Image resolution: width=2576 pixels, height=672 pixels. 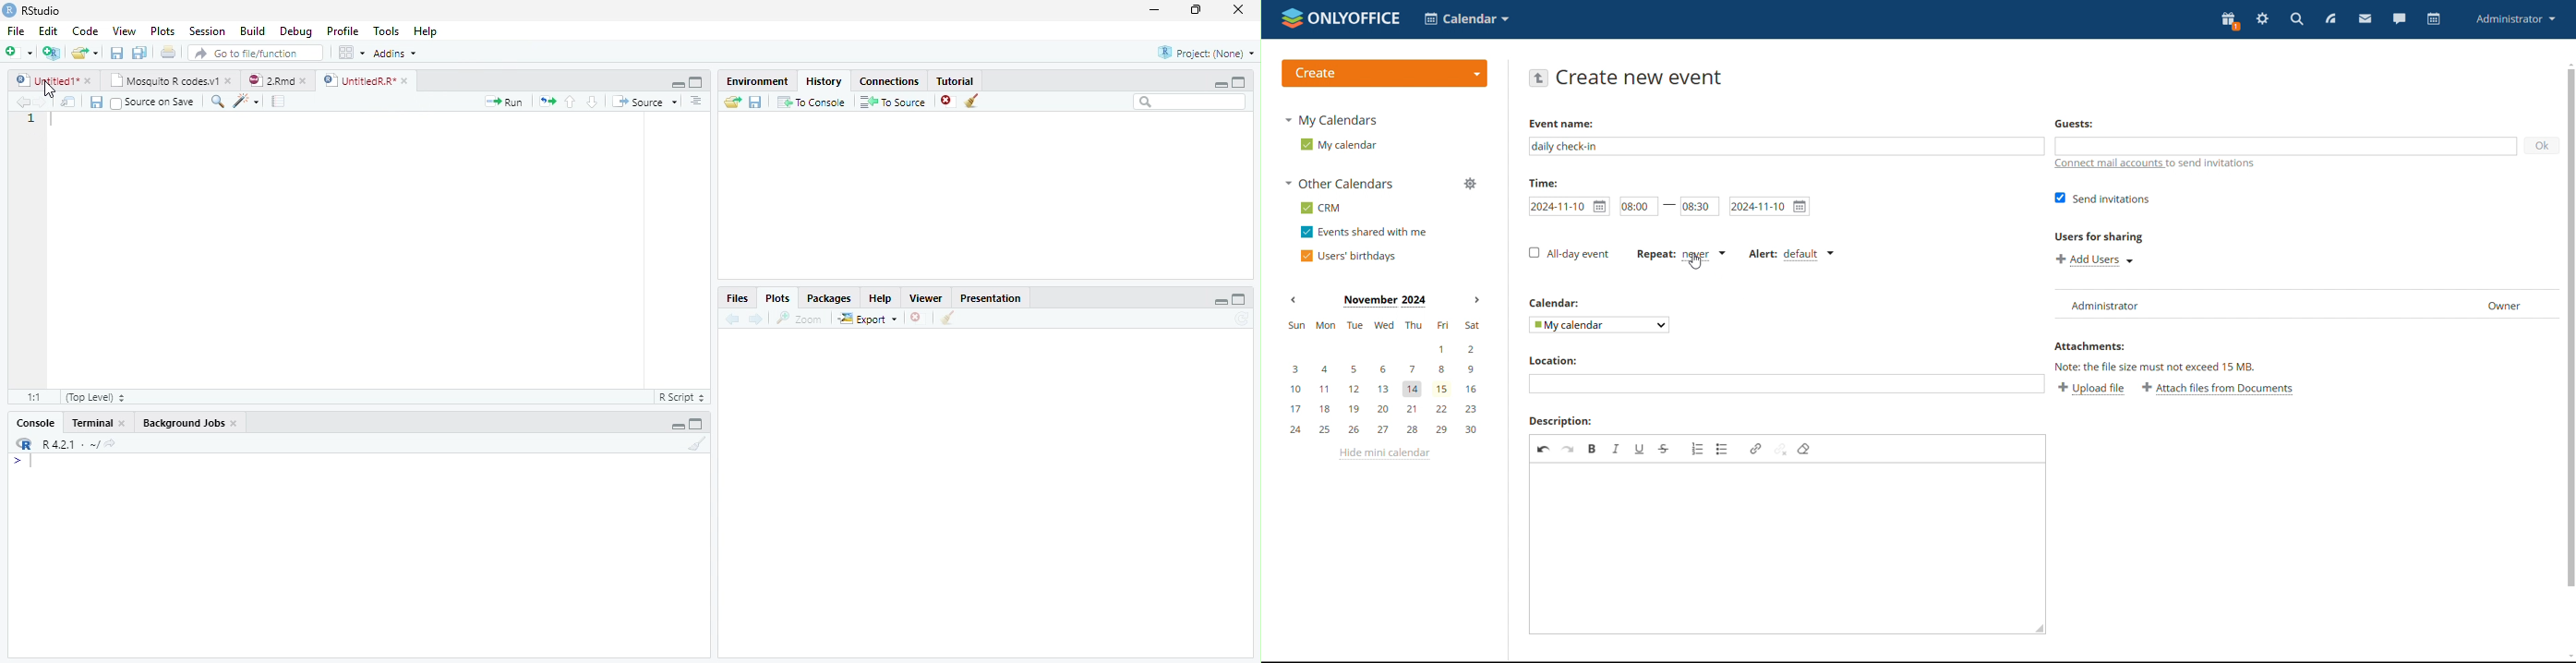 I want to click on Tools, so click(x=385, y=30).